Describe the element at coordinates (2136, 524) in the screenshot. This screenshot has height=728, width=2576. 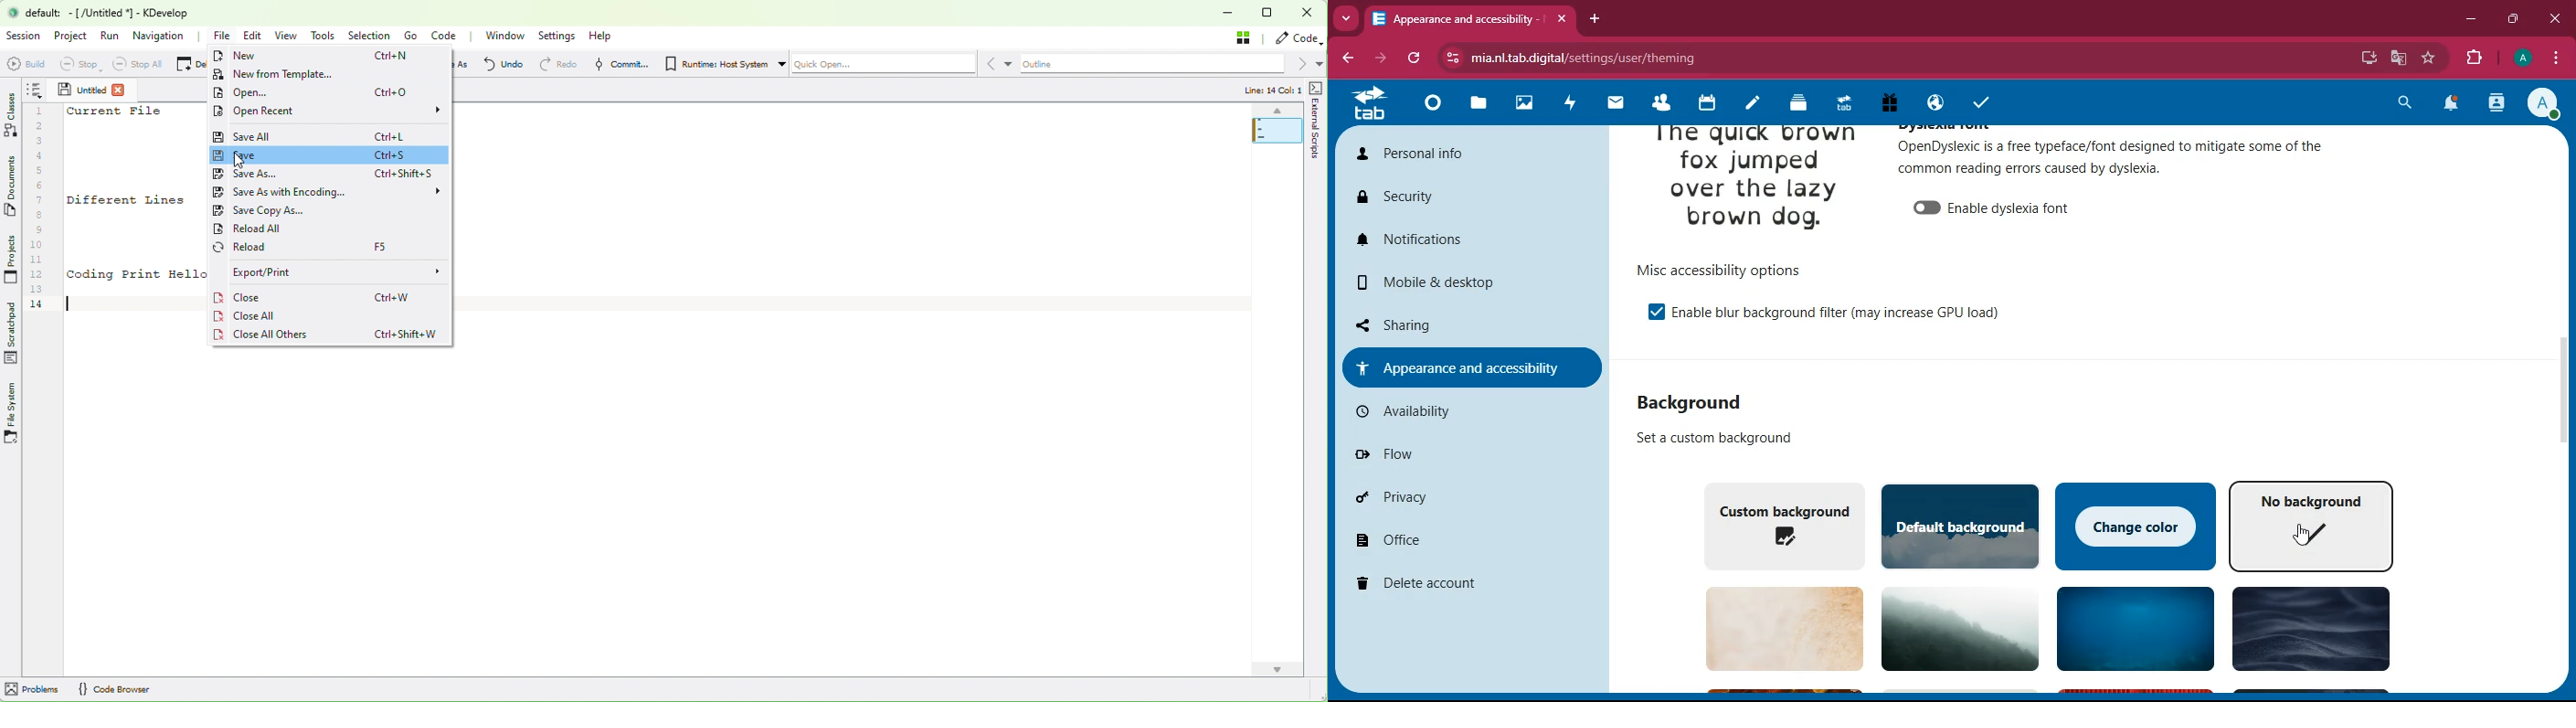
I see `change color` at that location.